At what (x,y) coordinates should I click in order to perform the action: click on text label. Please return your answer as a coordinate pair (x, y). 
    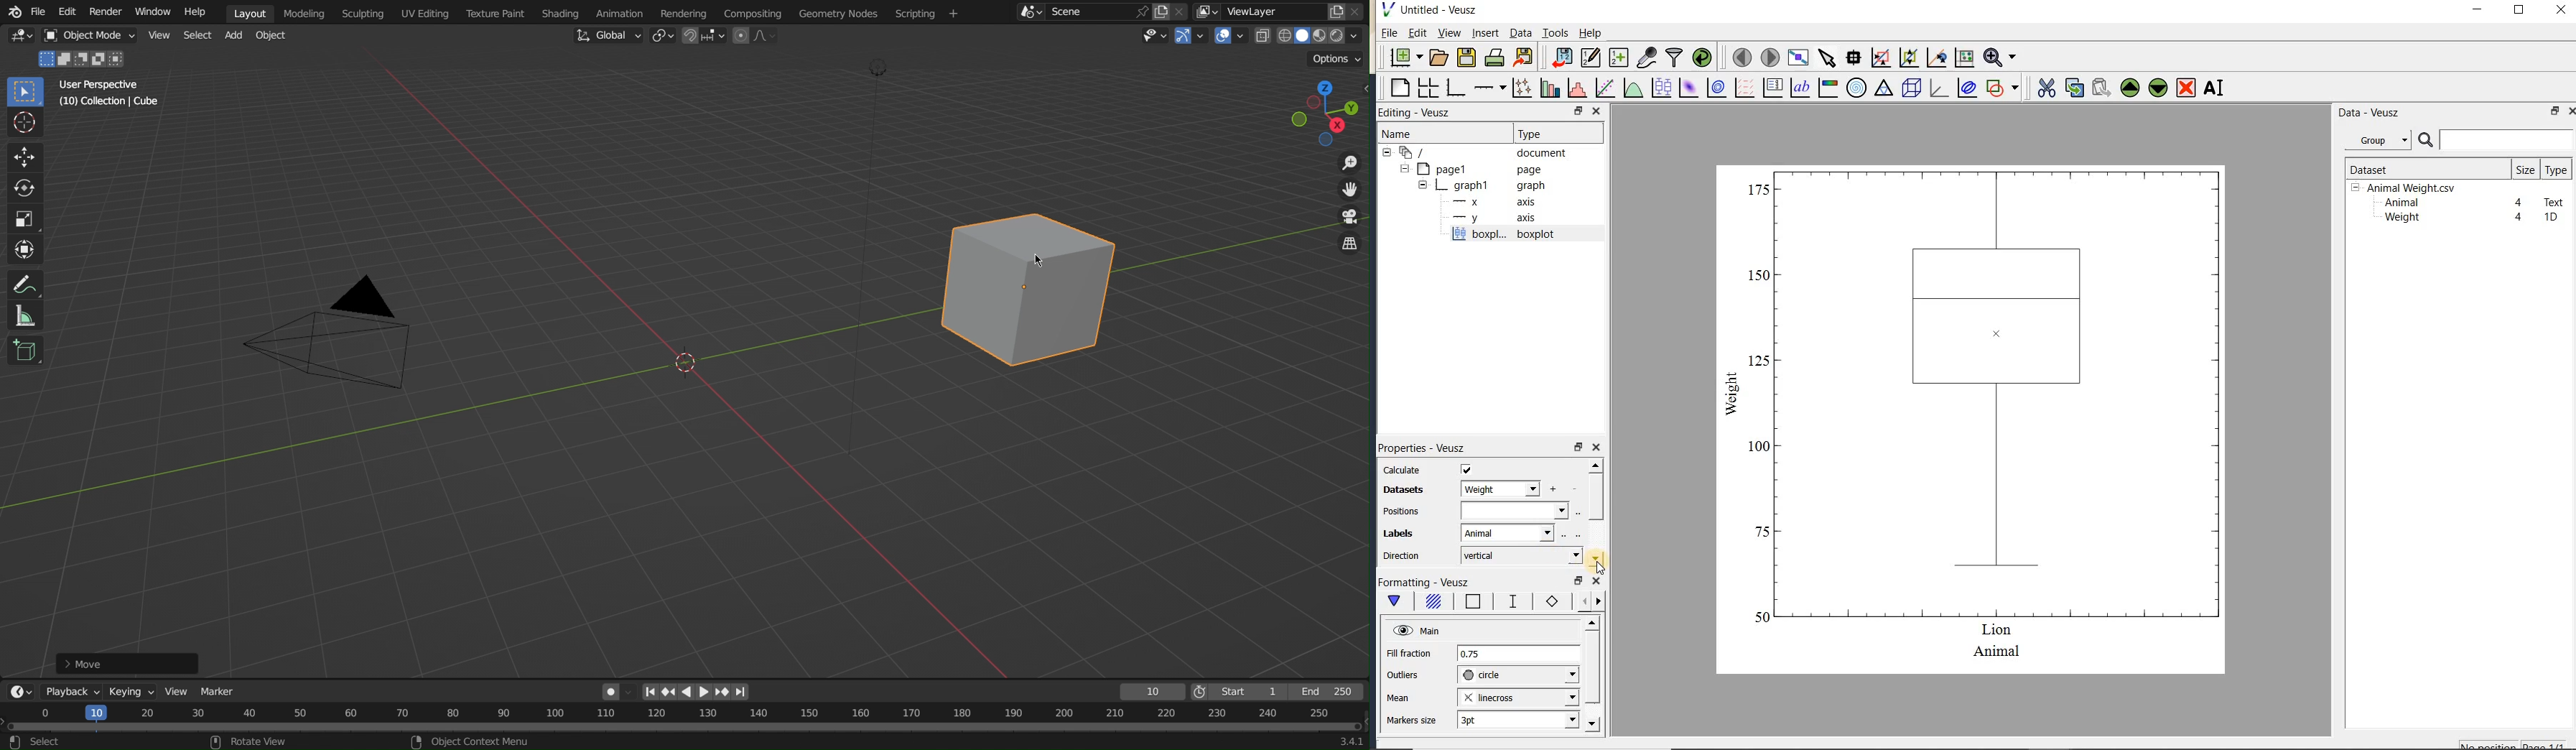
    Looking at the image, I should click on (1800, 89).